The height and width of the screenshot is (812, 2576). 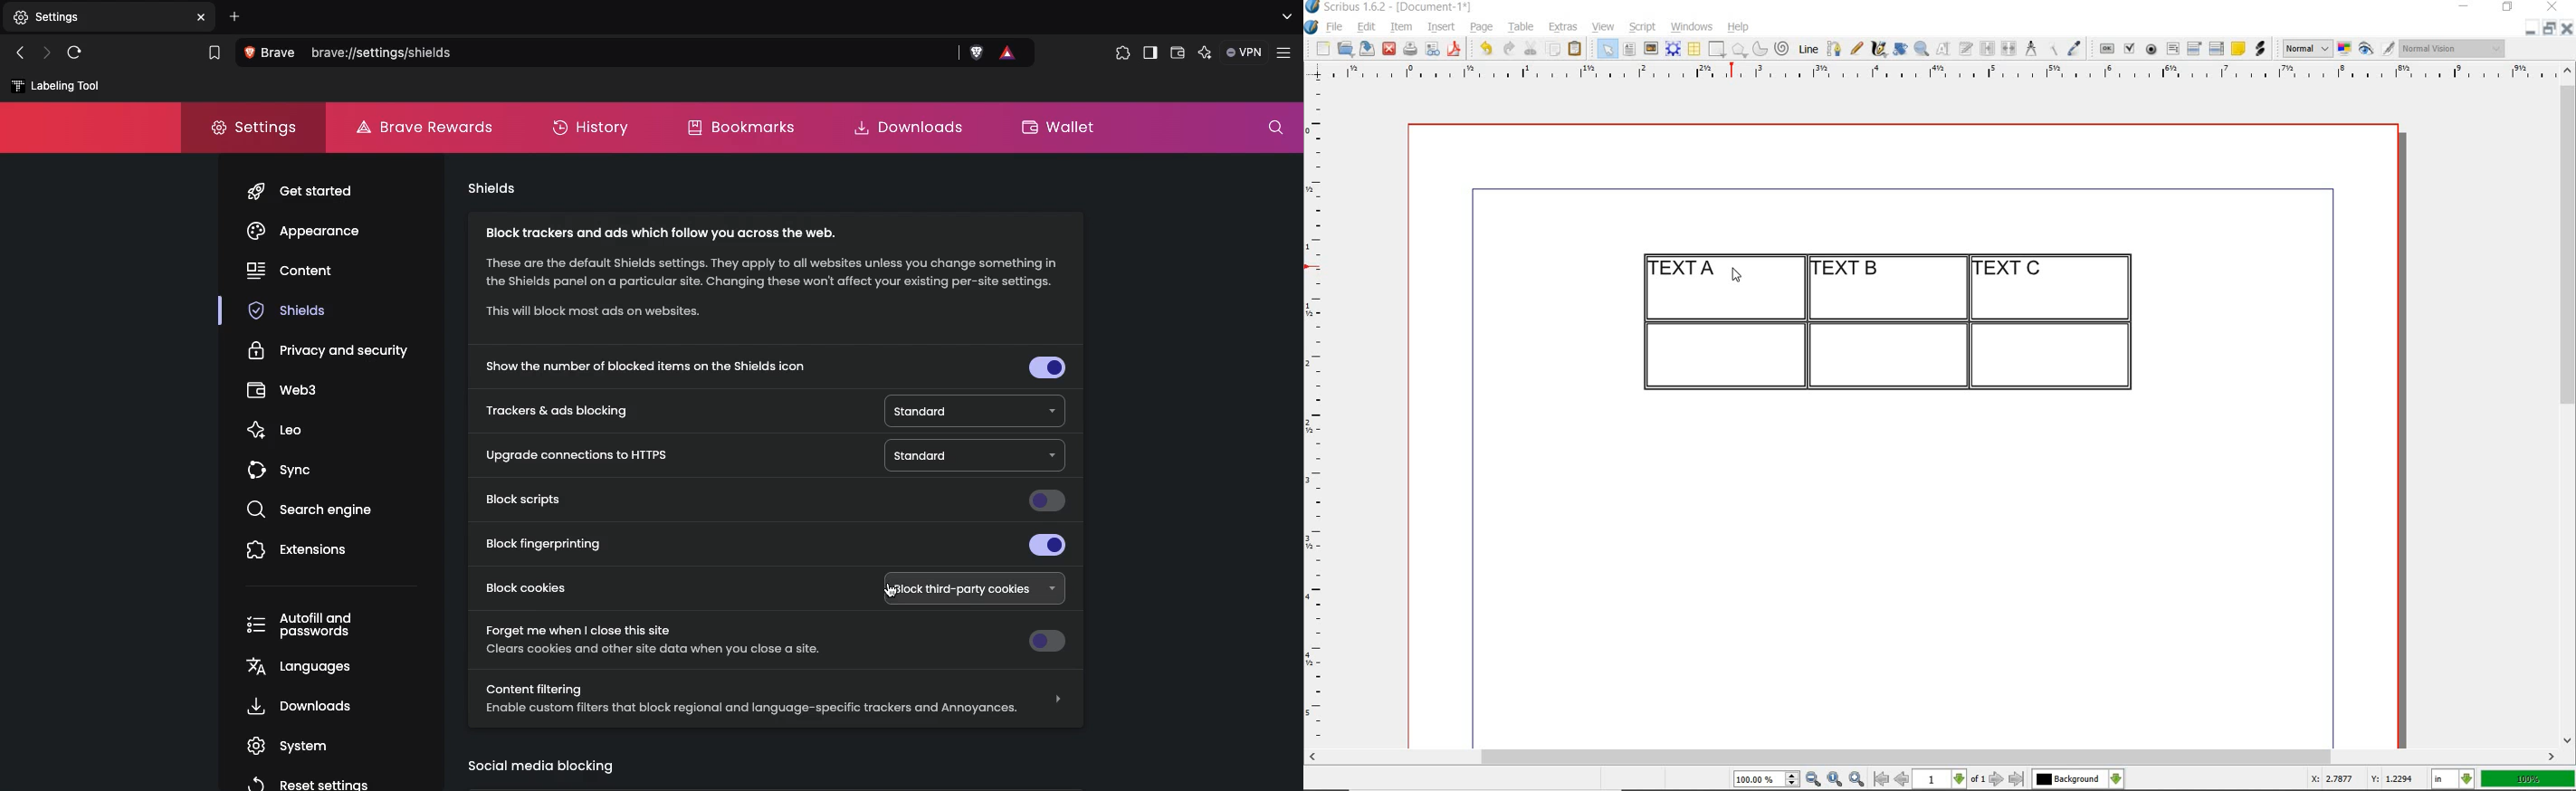 What do you see at coordinates (1274, 125) in the screenshot?
I see `Search settings` at bounding box center [1274, 125].